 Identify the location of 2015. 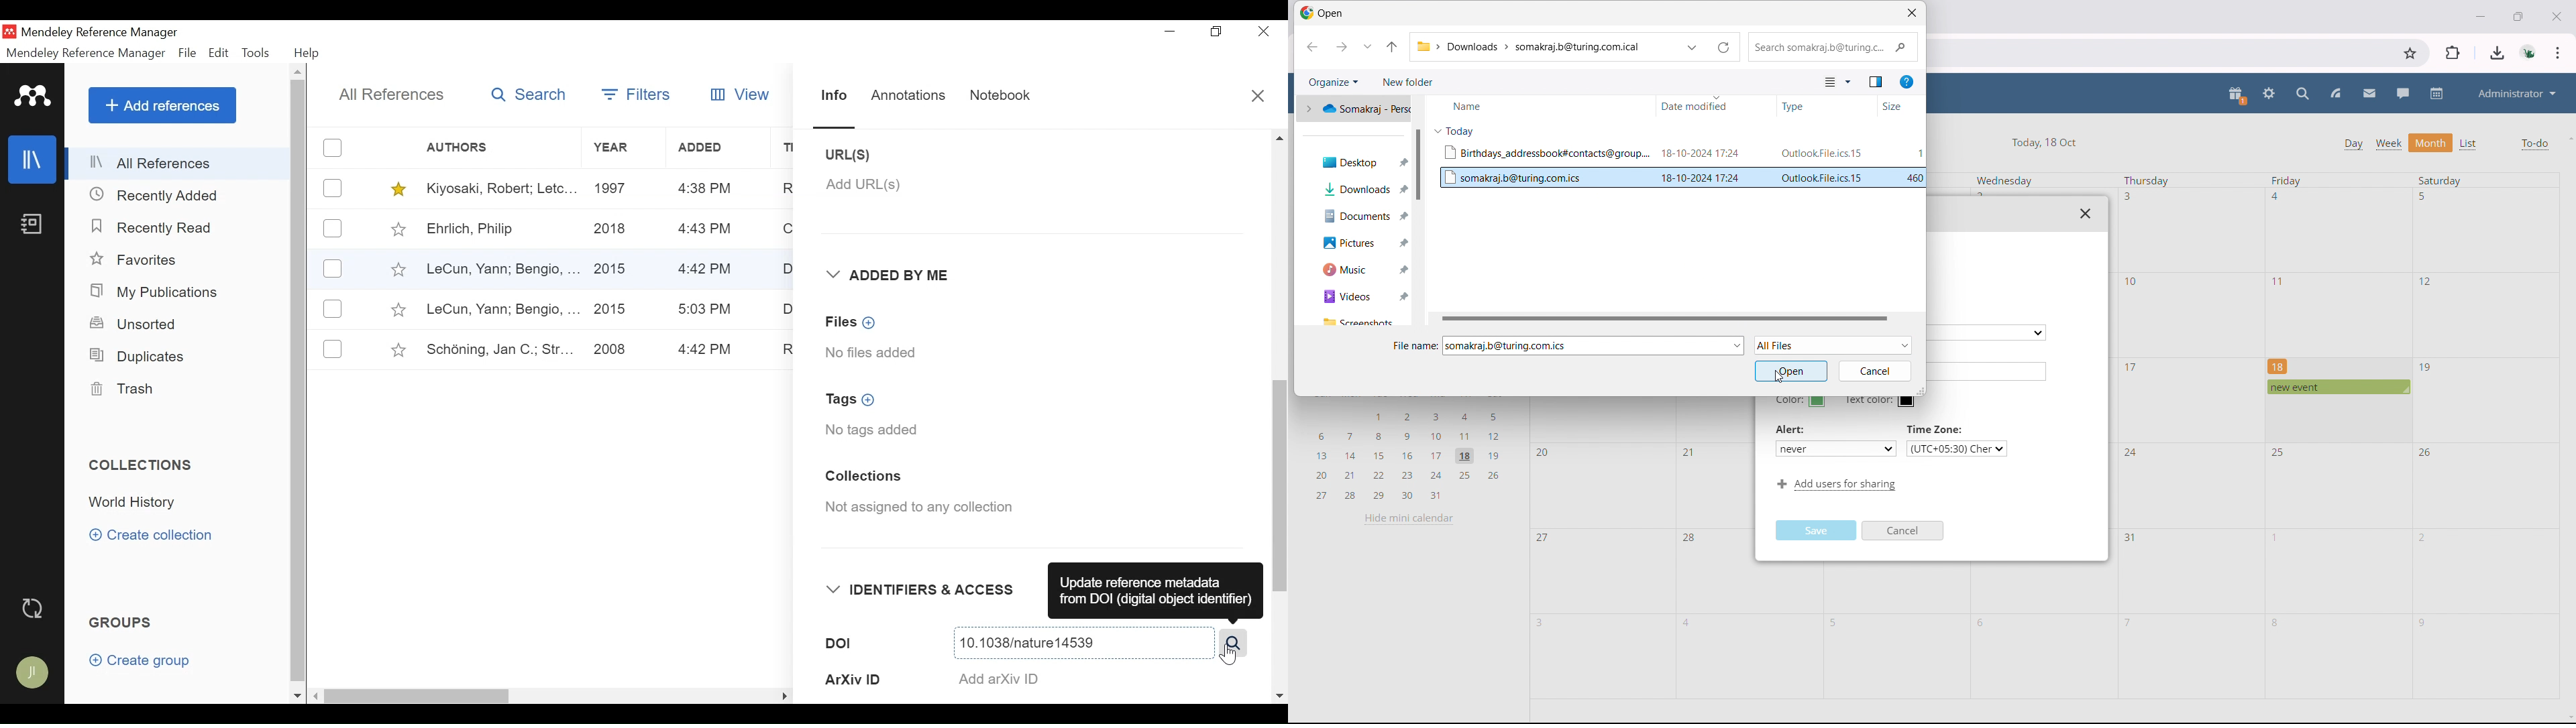
(611, 310).